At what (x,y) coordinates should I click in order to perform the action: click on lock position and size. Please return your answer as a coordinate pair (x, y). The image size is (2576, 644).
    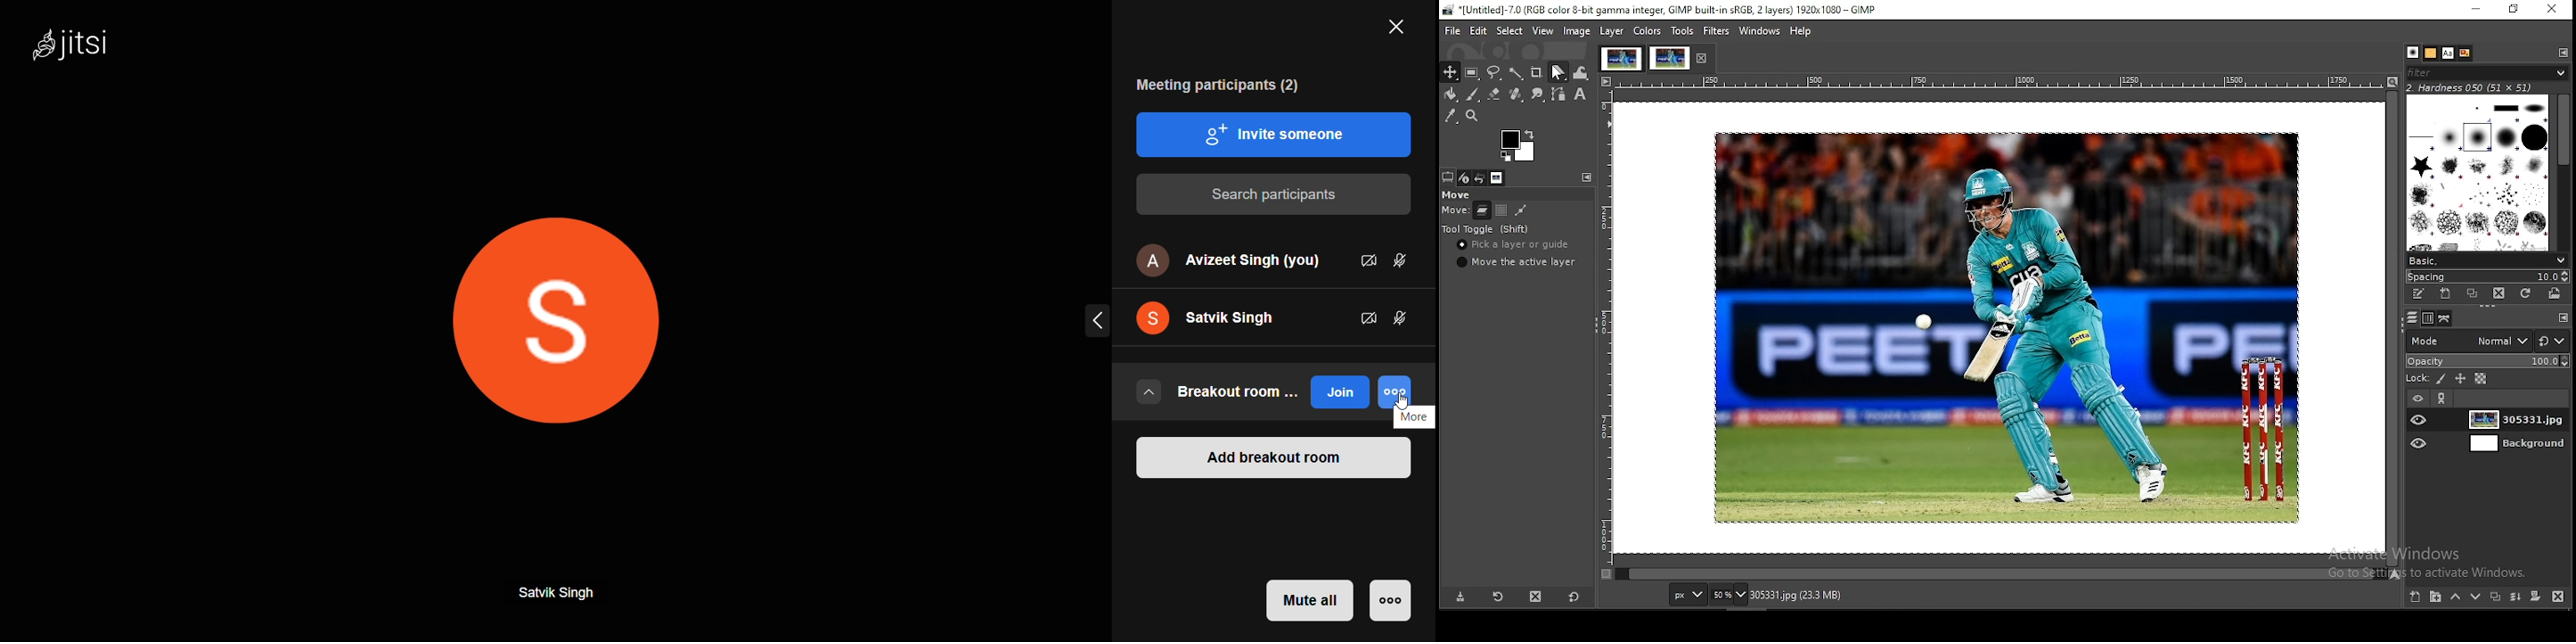
    Looking at the image, I should click on (2463, 380).